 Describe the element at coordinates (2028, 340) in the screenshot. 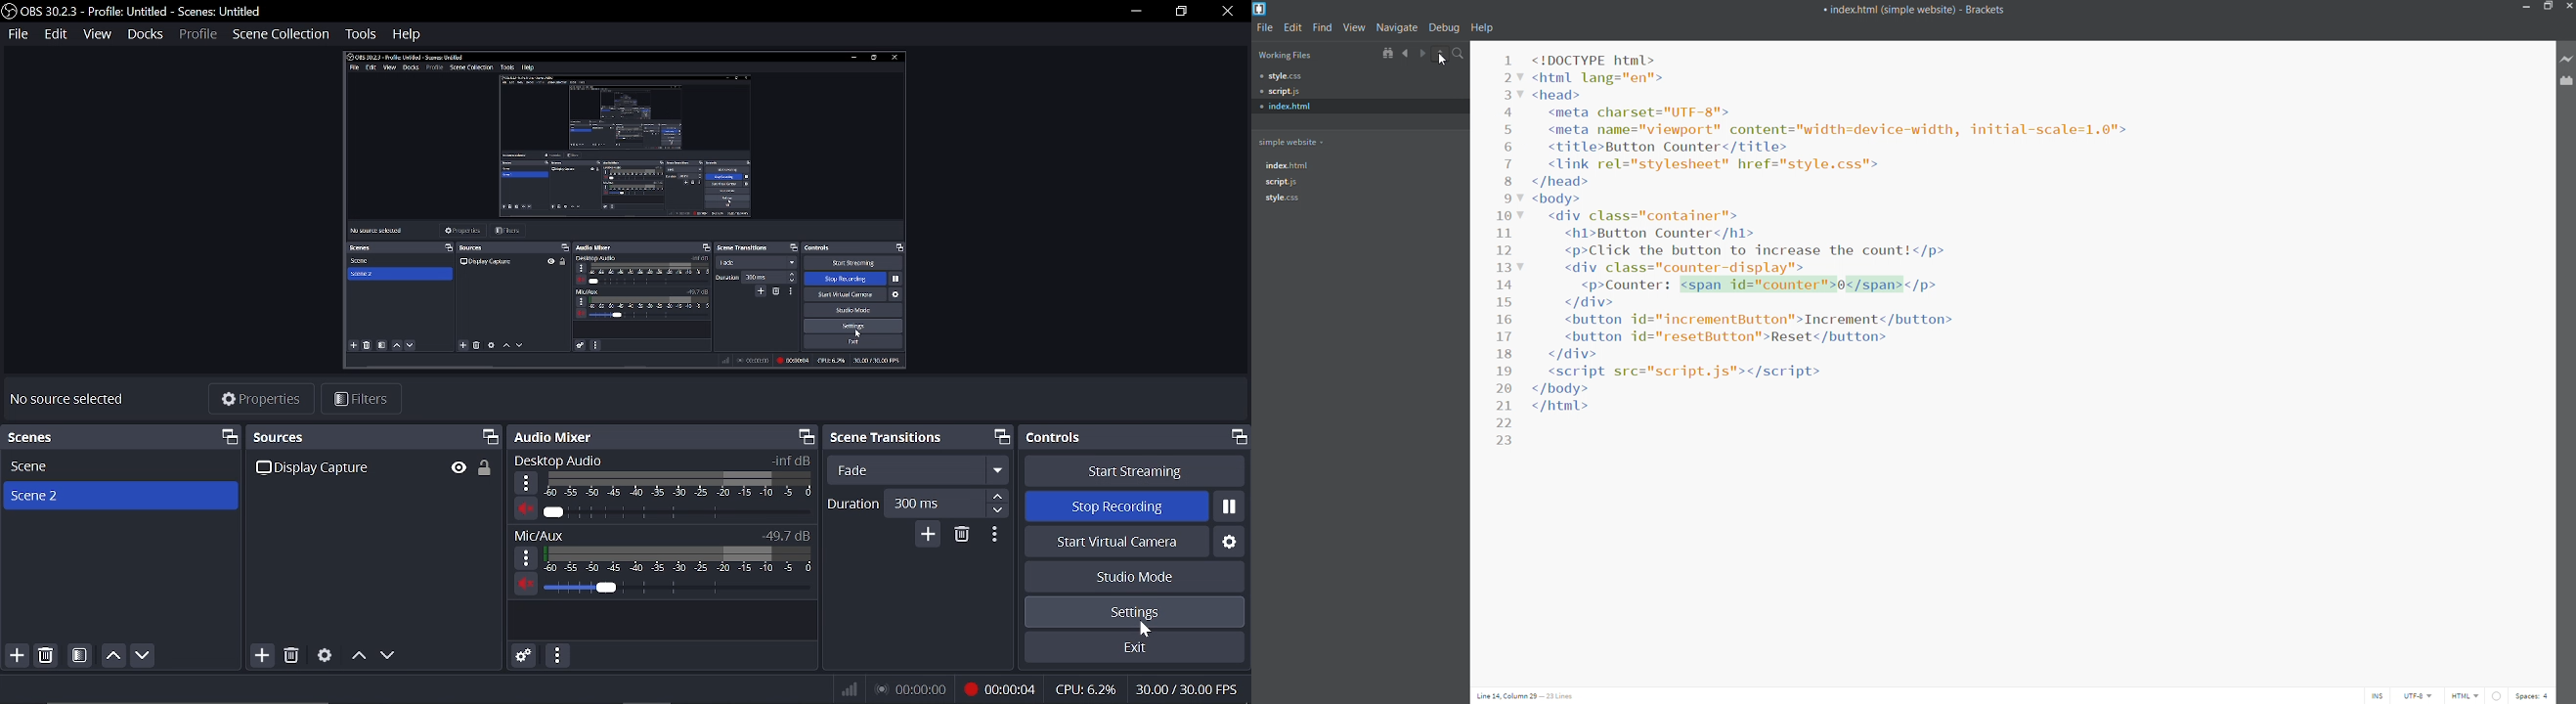

I see `code editor with simple html counter code` at that location.